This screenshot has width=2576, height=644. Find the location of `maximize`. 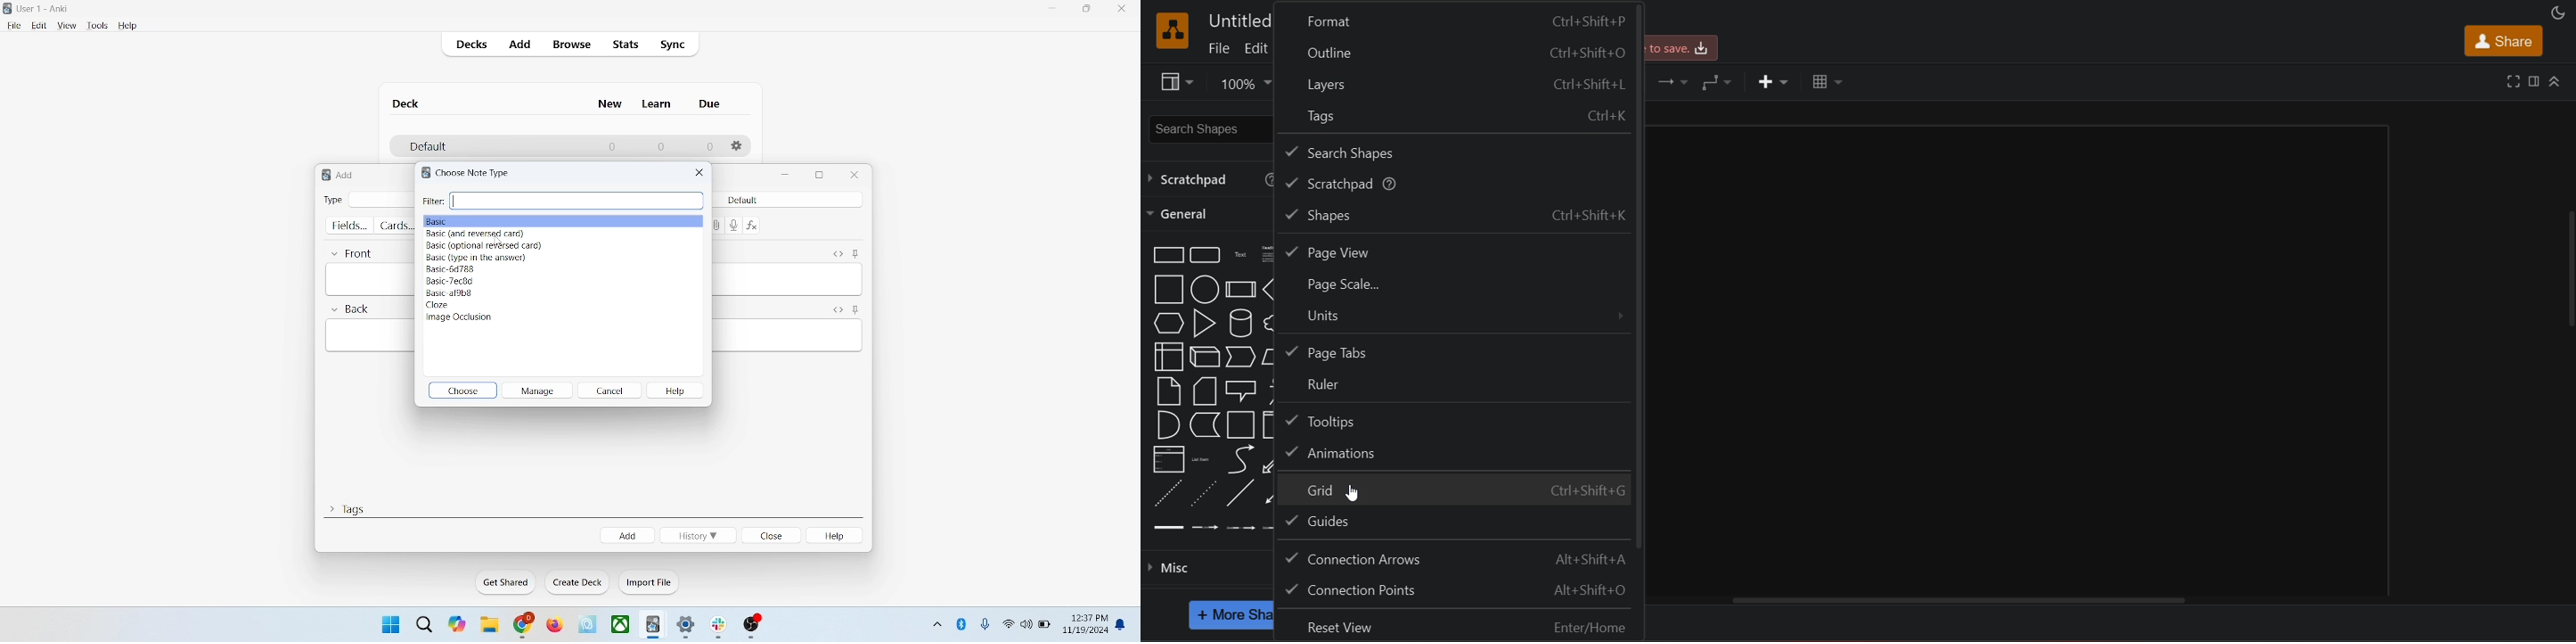

maximize is located at coordinates (820, 176).